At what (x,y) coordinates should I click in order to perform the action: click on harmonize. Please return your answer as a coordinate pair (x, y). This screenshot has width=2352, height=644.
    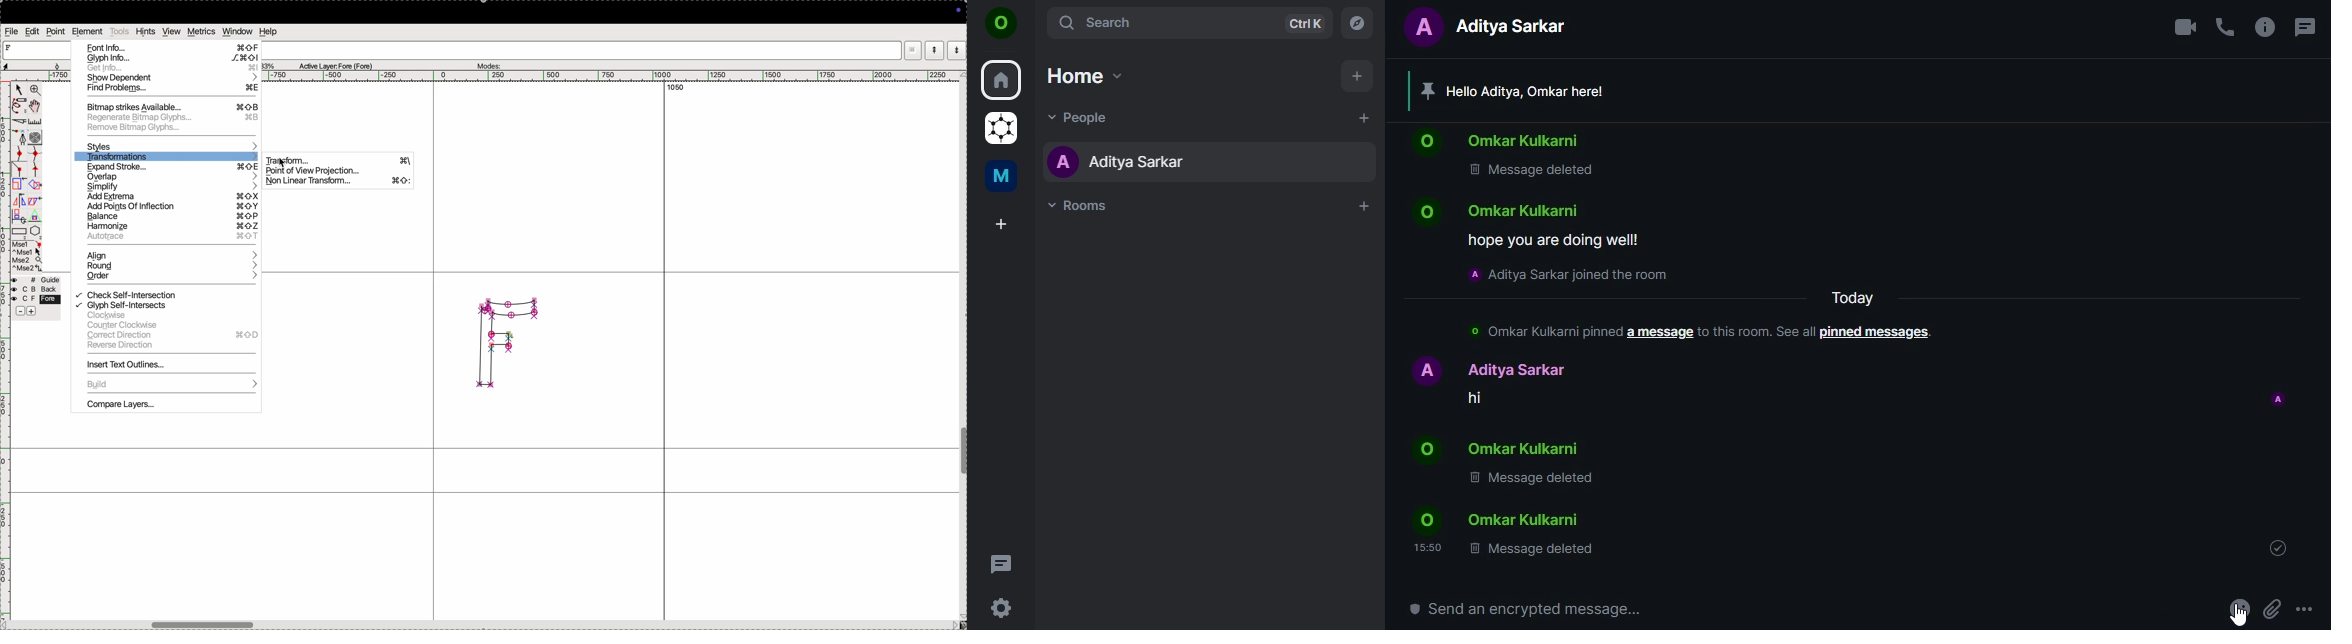
    Looking at the image, I should click on (170, 227).